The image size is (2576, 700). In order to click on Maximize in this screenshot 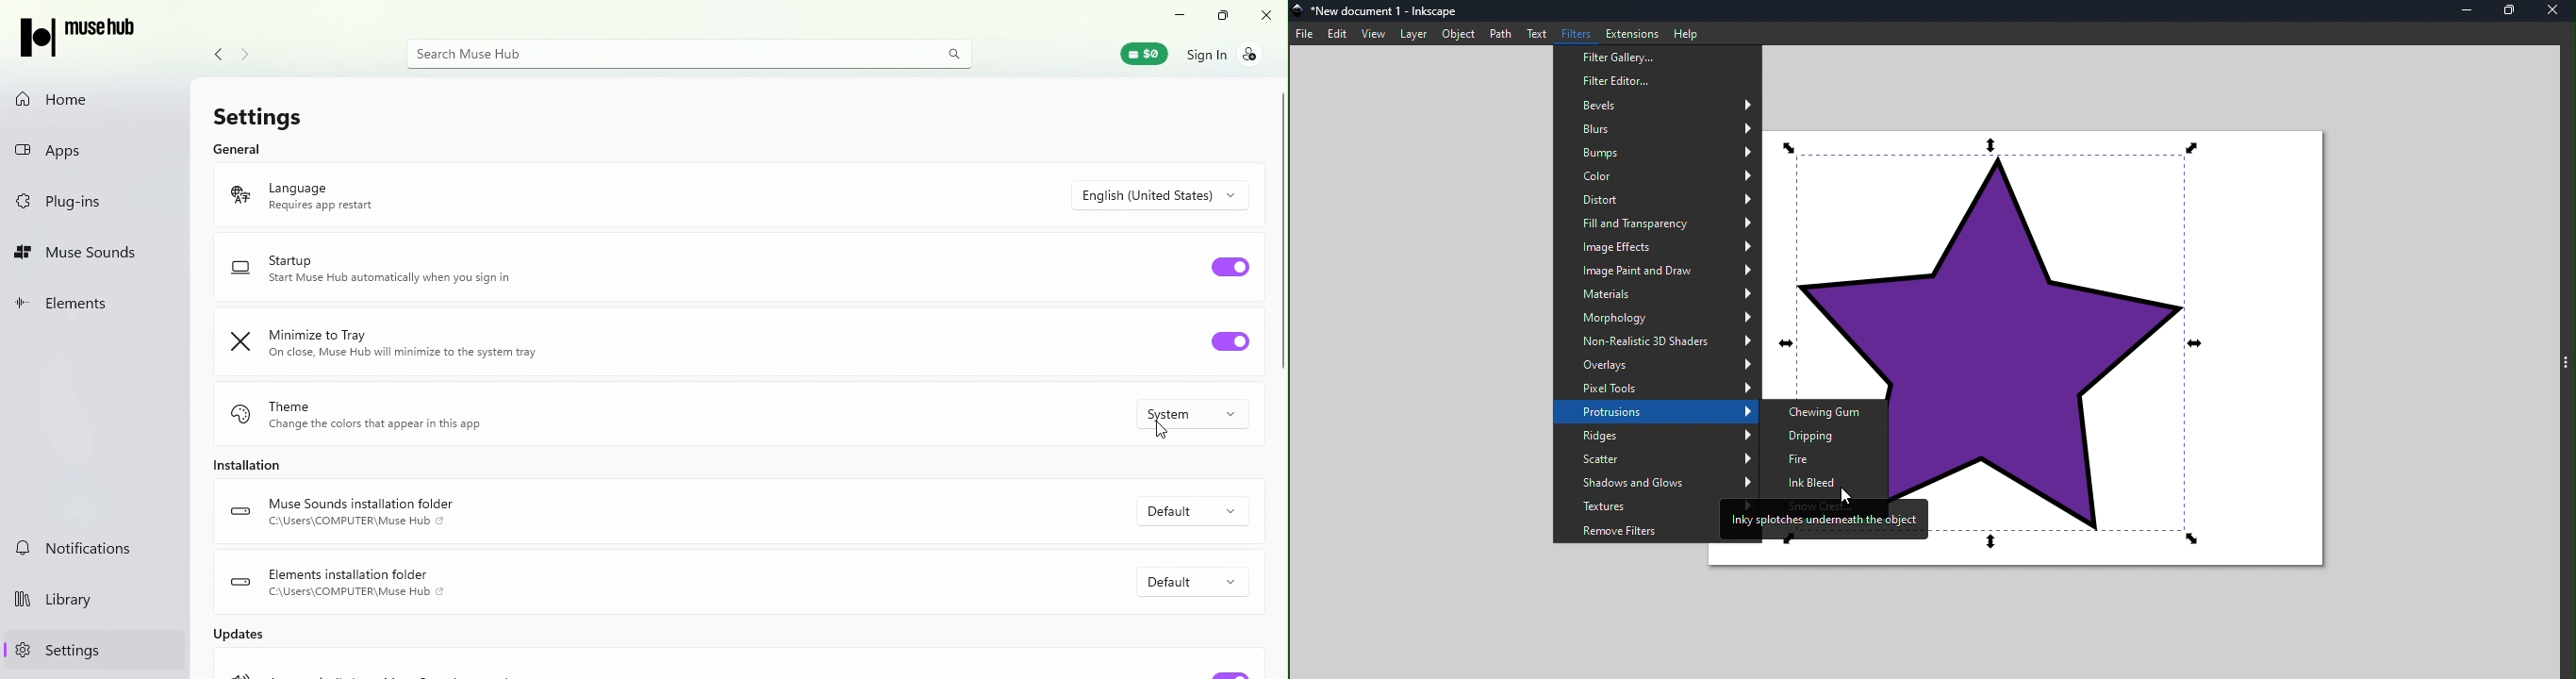, I will do `click(2510, 11)`.